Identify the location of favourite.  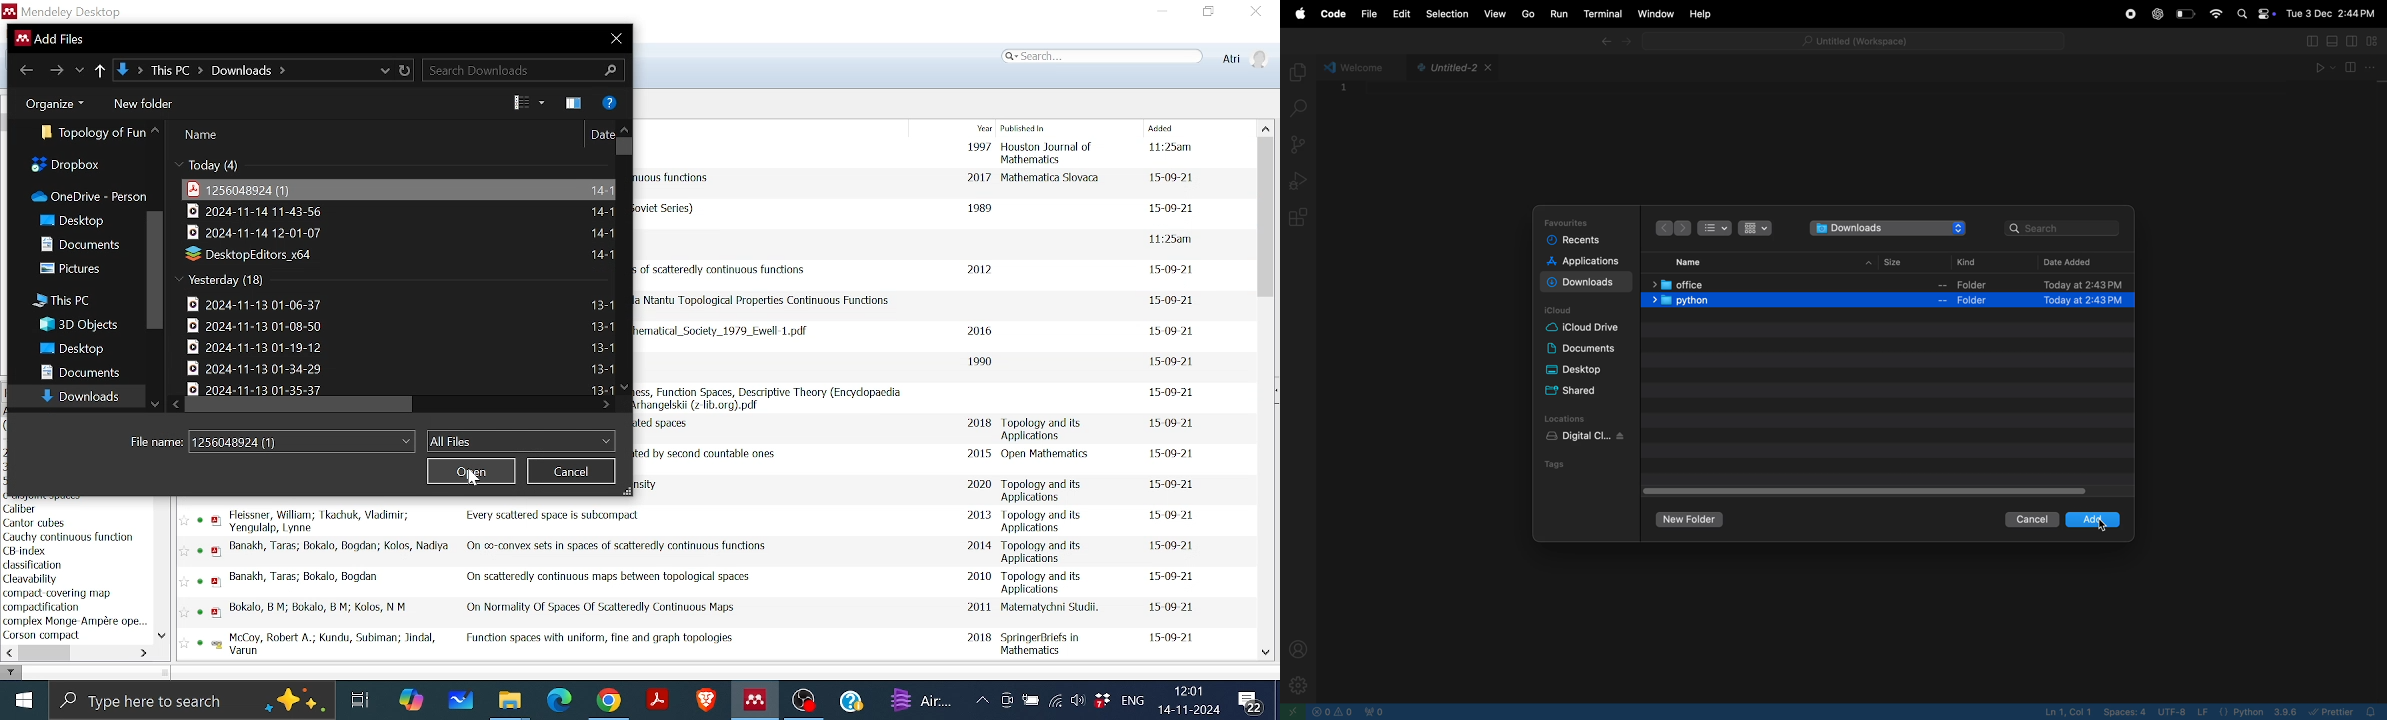
(186, 552).